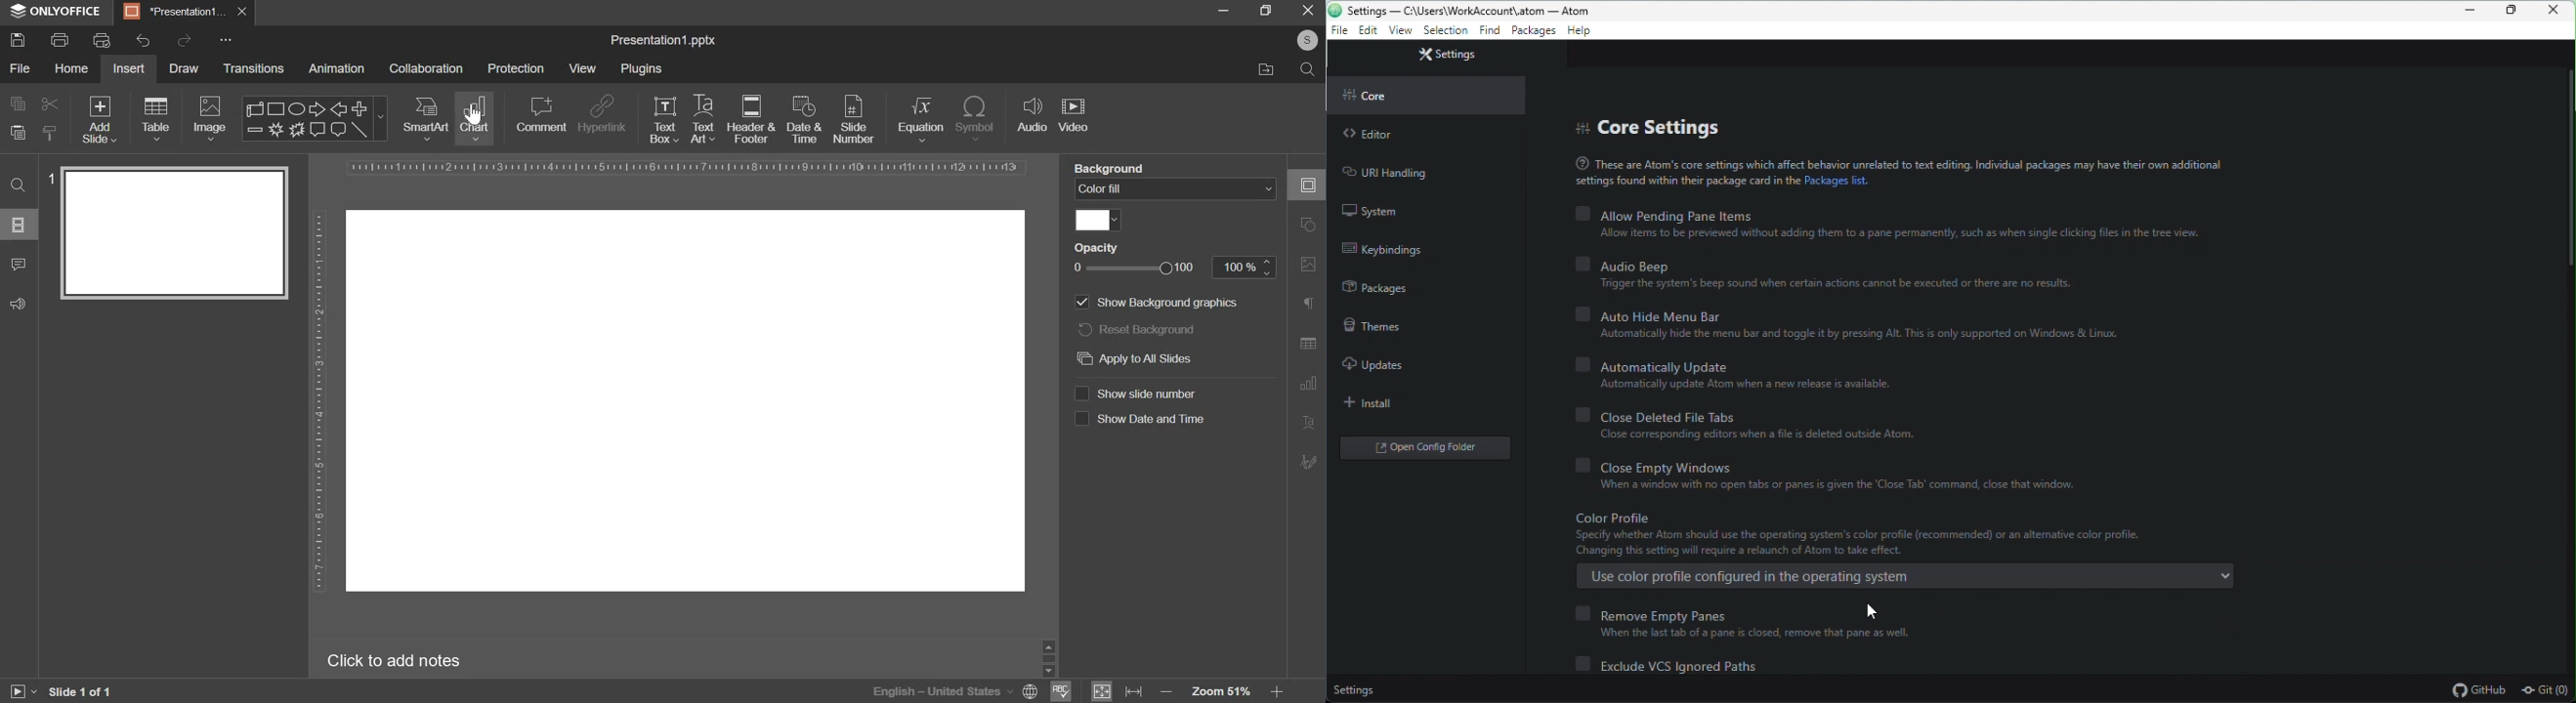  I want to click on shape settings, so click(1312, 225).